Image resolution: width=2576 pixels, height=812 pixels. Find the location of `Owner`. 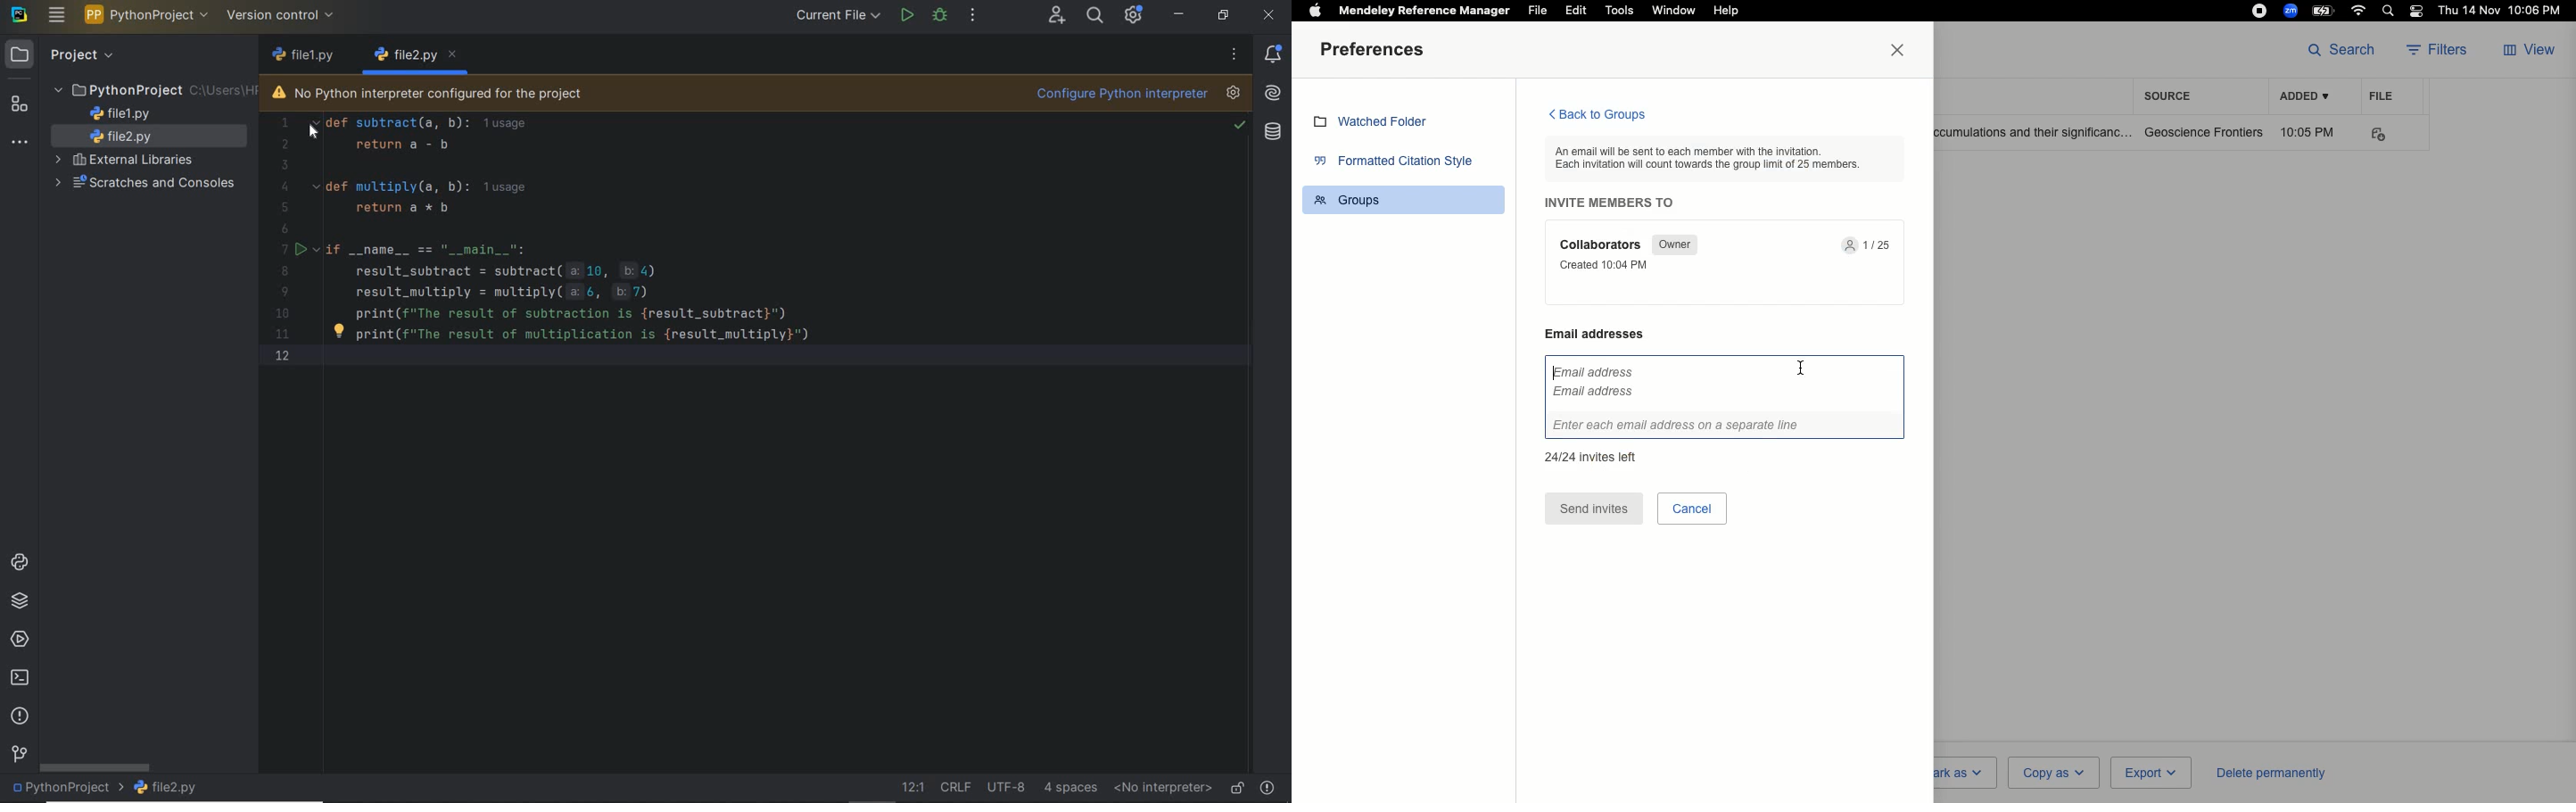

Owner is located at coordinates (1672, 244).